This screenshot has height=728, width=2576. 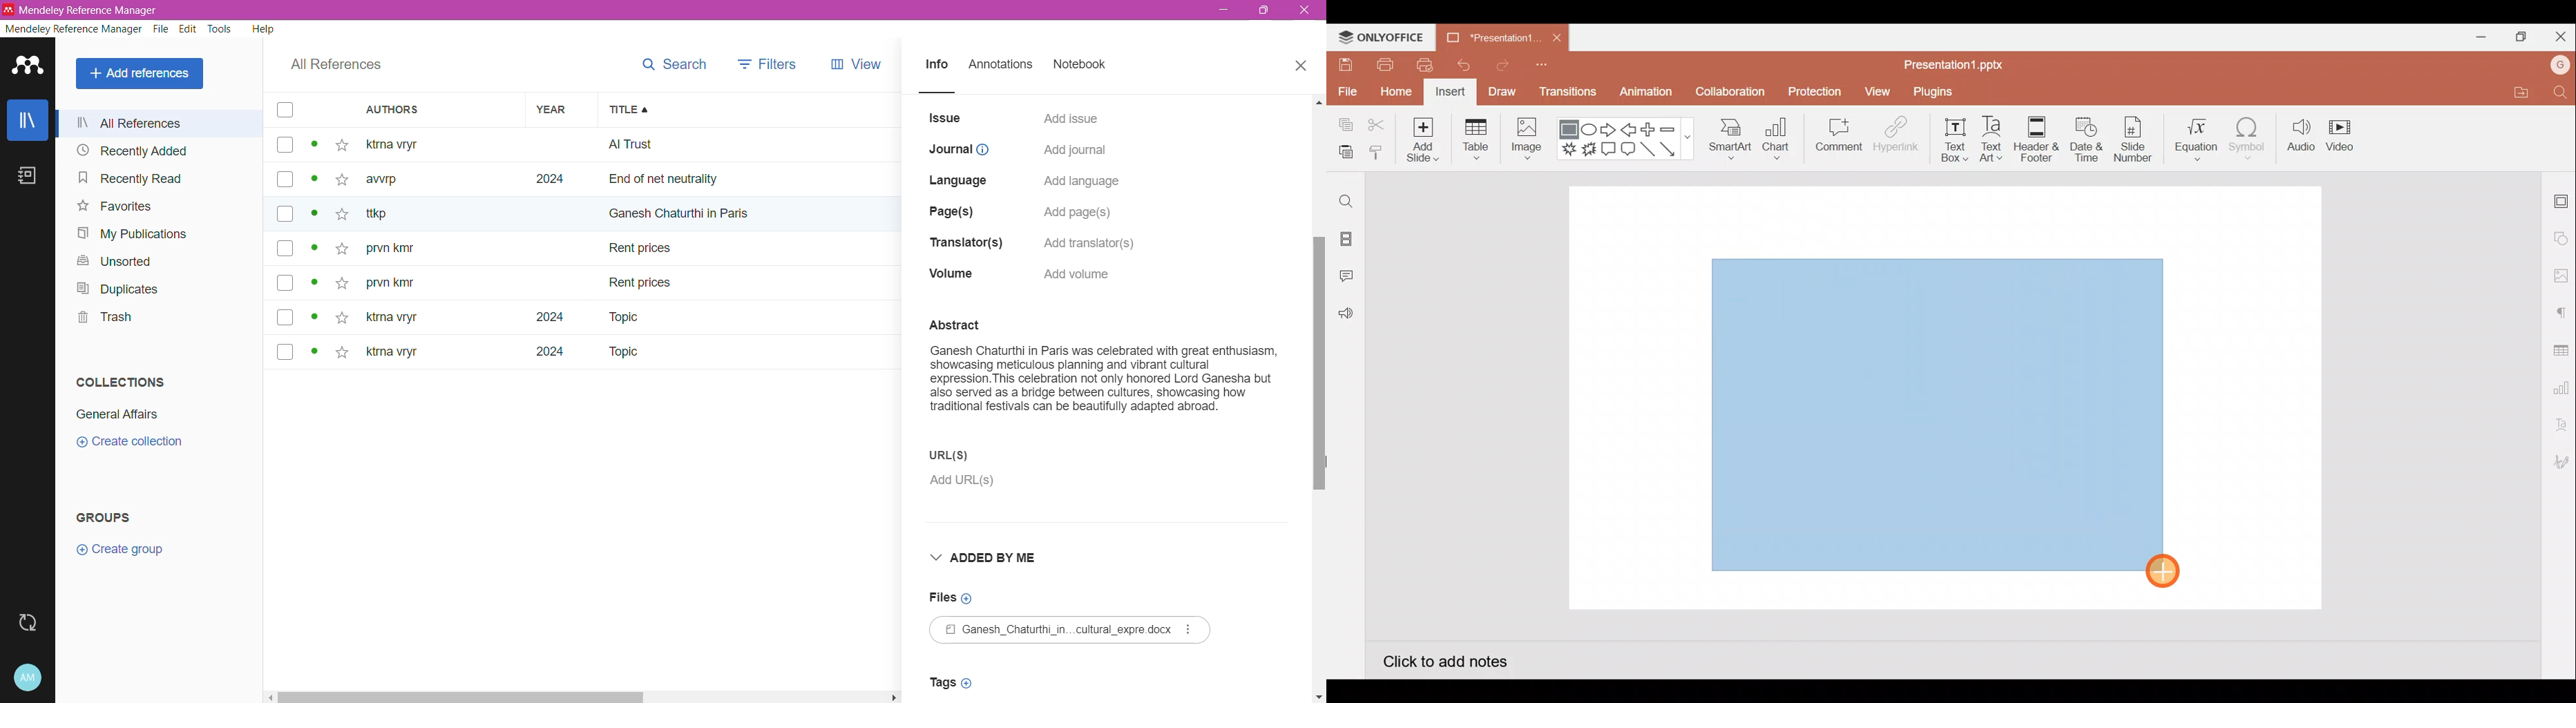 What do you see at coordinates (1501, 91) in the screenshot?
I see `Draw` at bounding box center [1501, 91].